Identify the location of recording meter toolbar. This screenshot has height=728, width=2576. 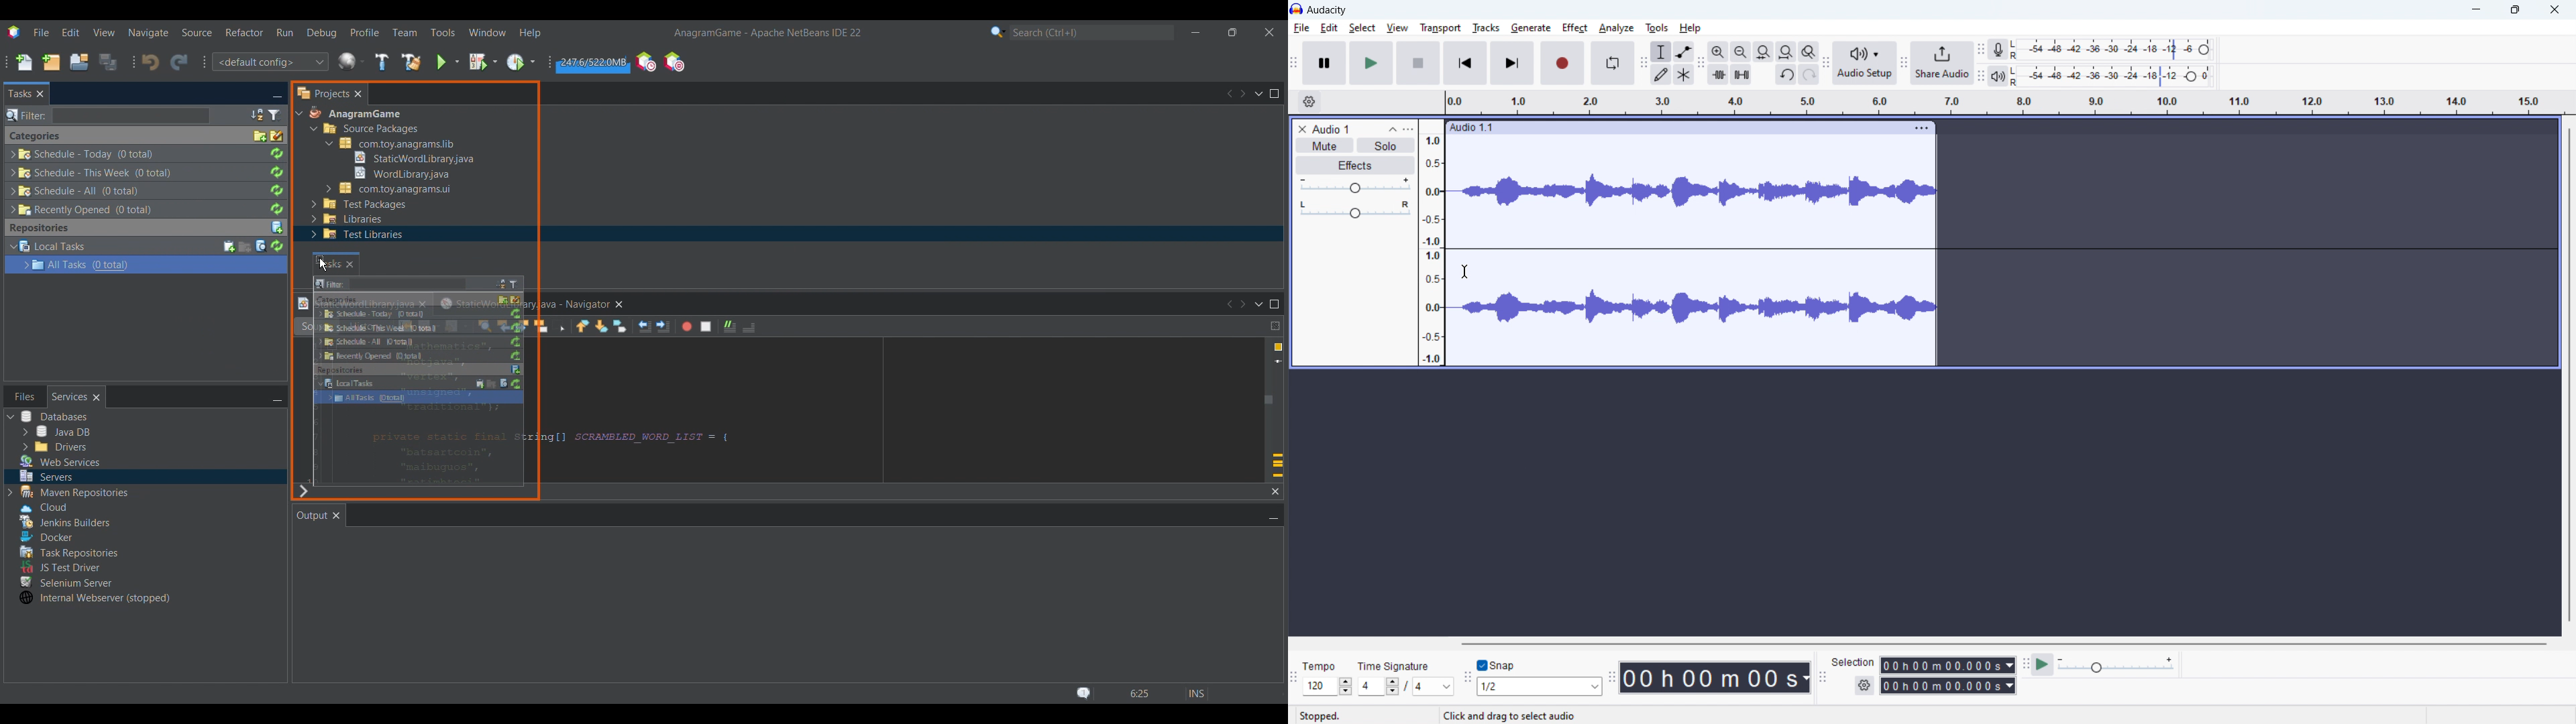
(1980, 50).